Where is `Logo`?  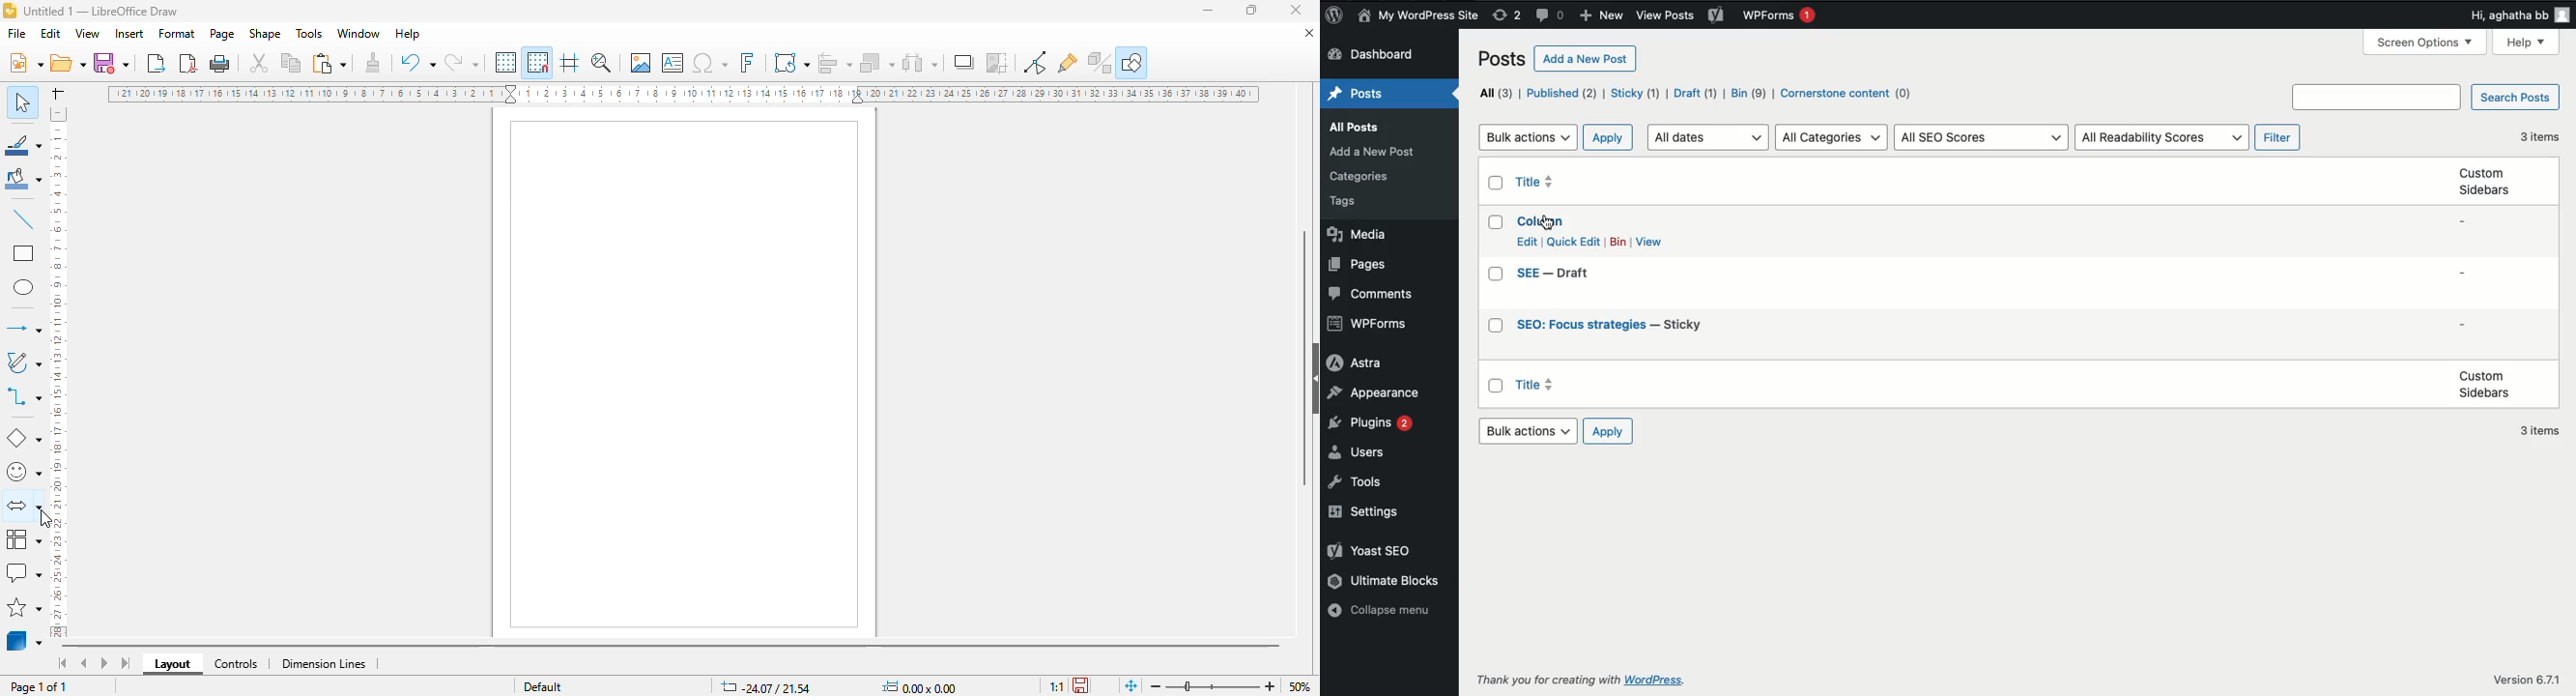 Logo is located at coordinates (1334, 15).